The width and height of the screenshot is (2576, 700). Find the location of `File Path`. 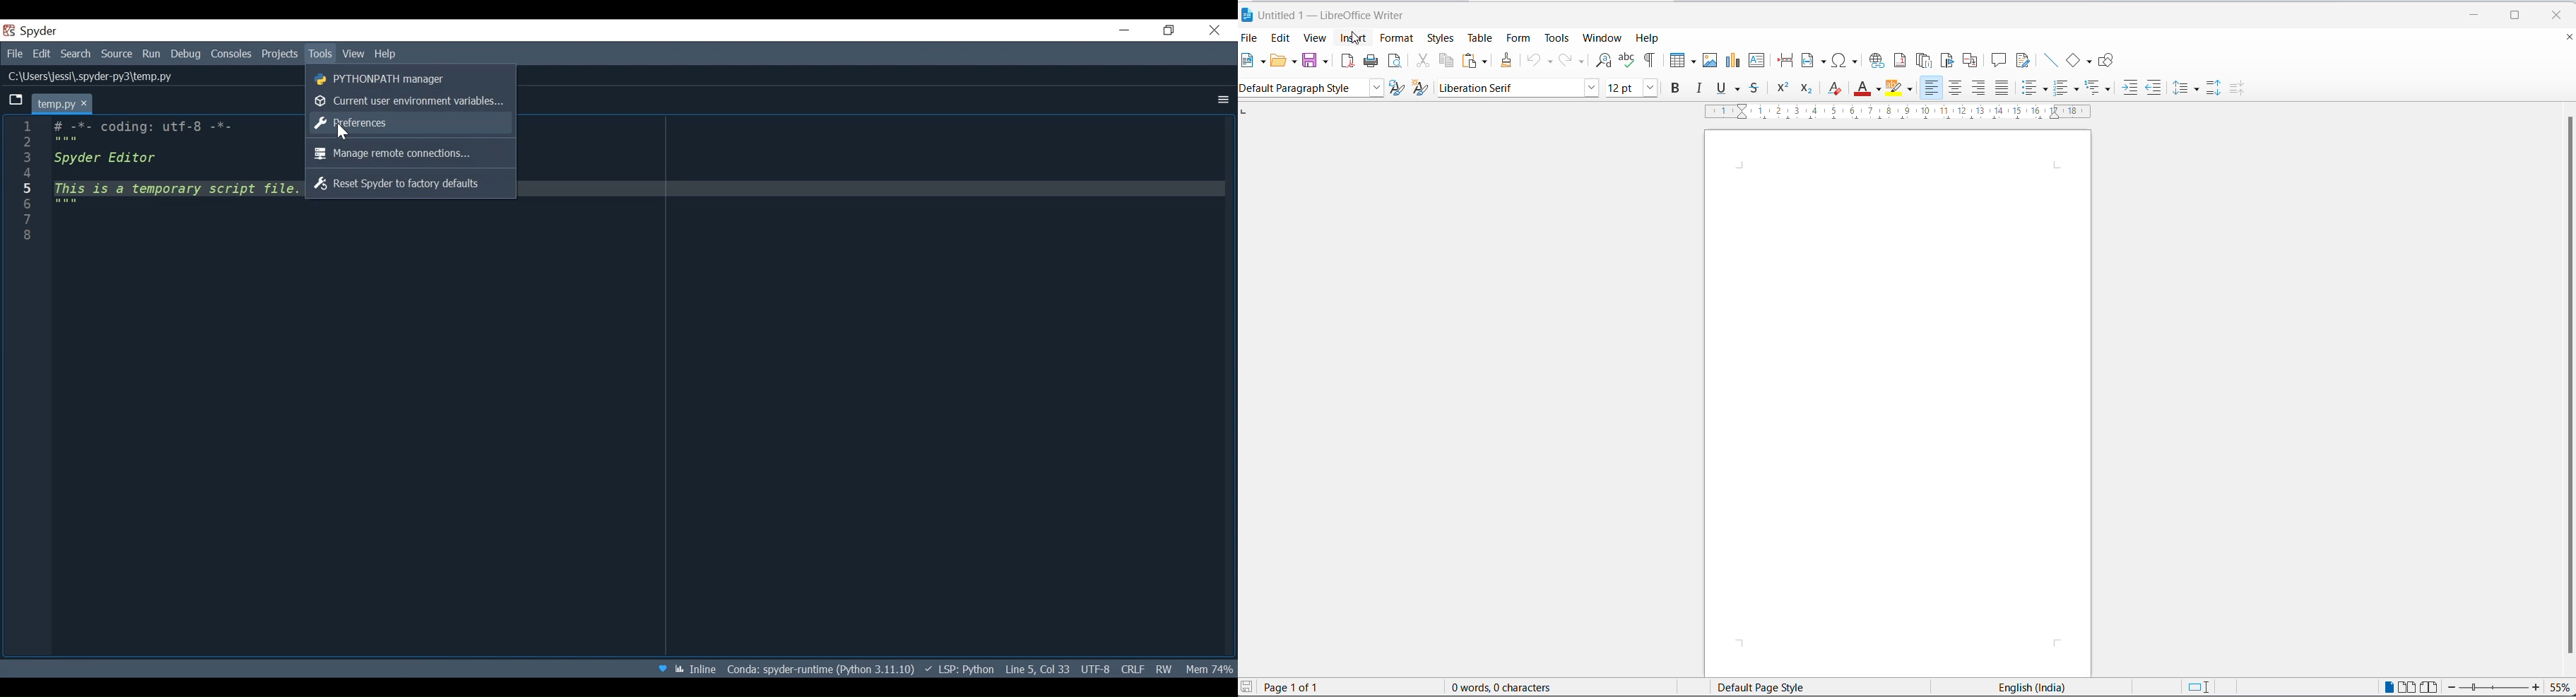

File Path is located at coordinates (95, 76).